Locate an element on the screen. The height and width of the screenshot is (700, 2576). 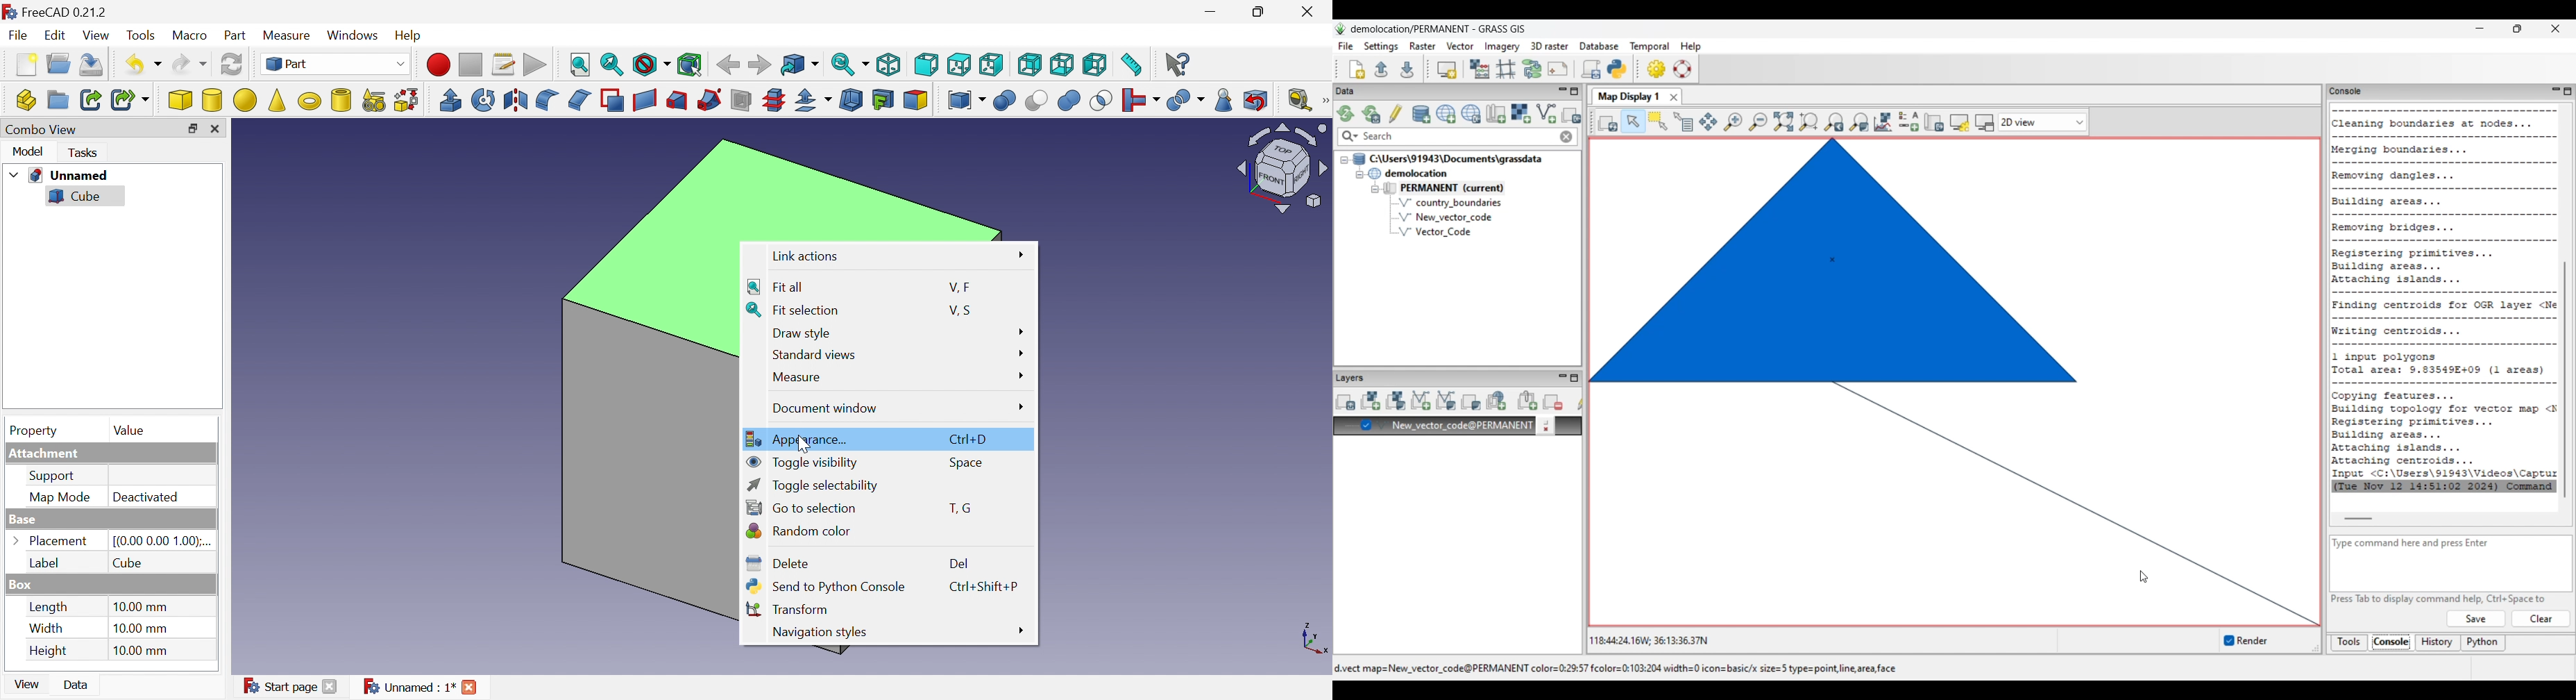
Value is located at coordinates (129, 431).